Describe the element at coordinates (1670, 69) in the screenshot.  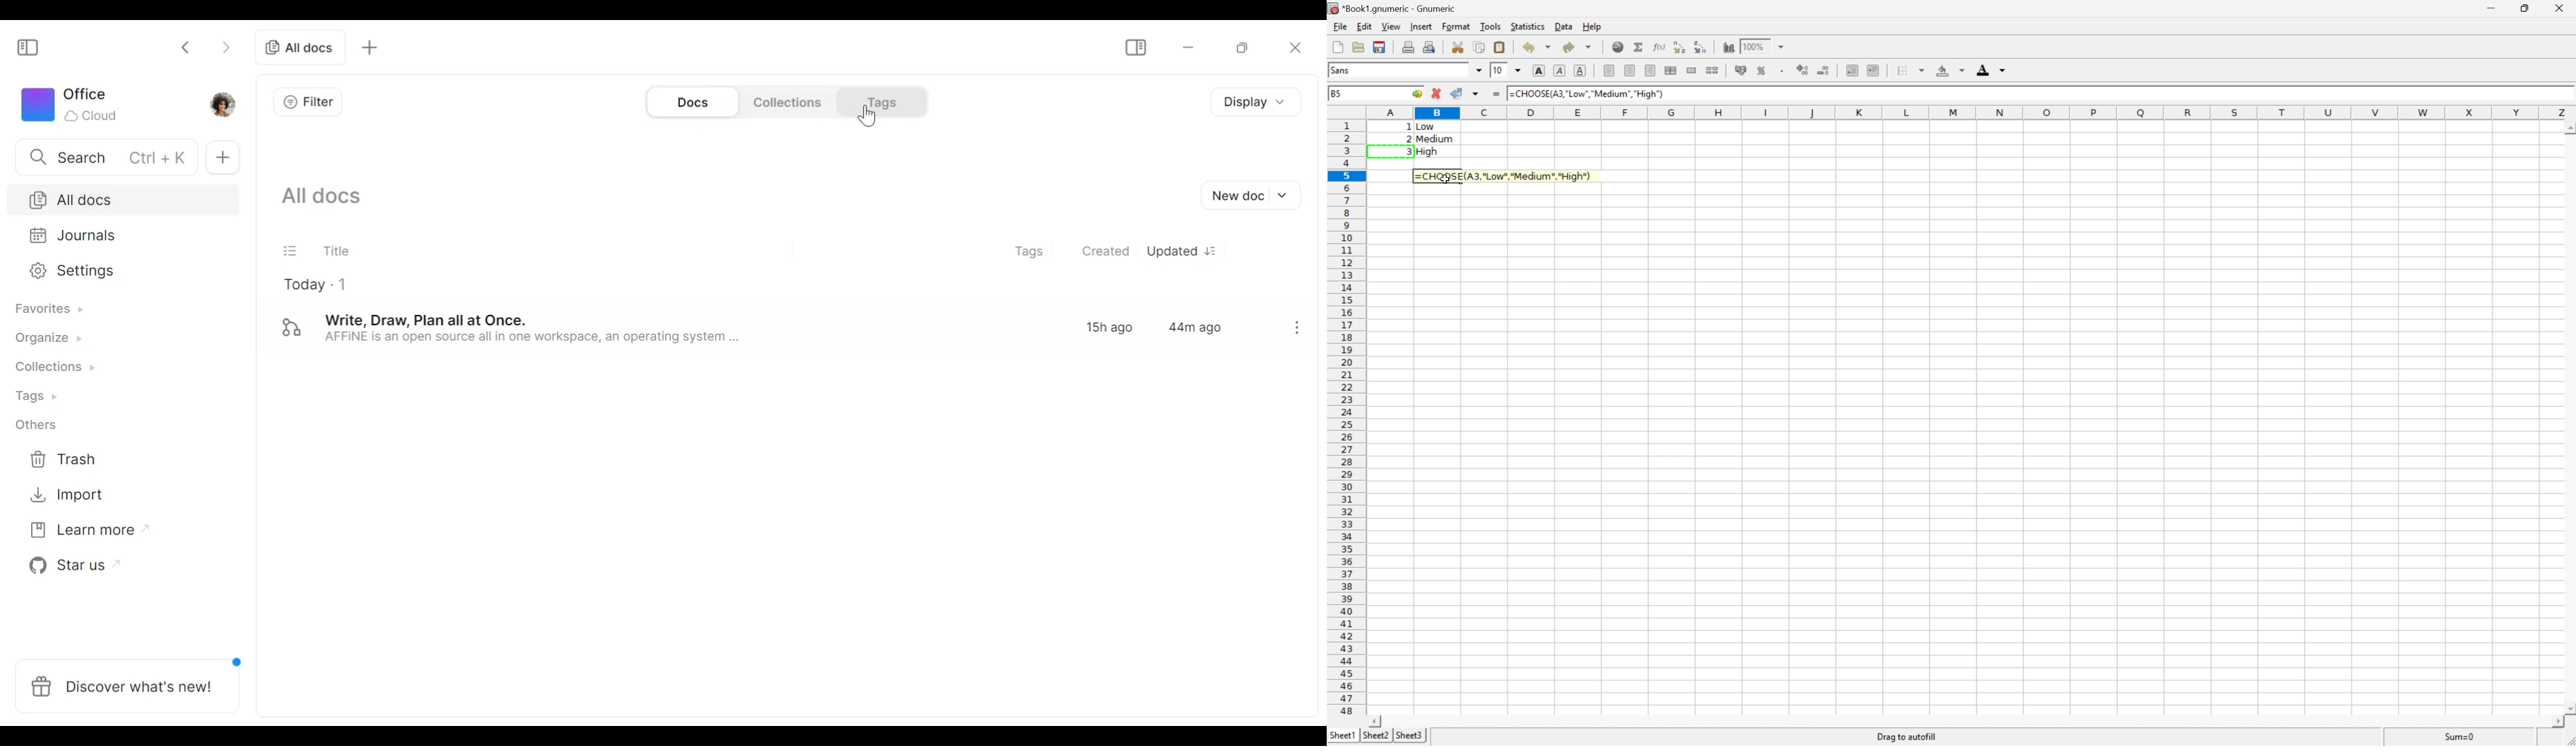
I see `Center horizontally across the selection` at that location.